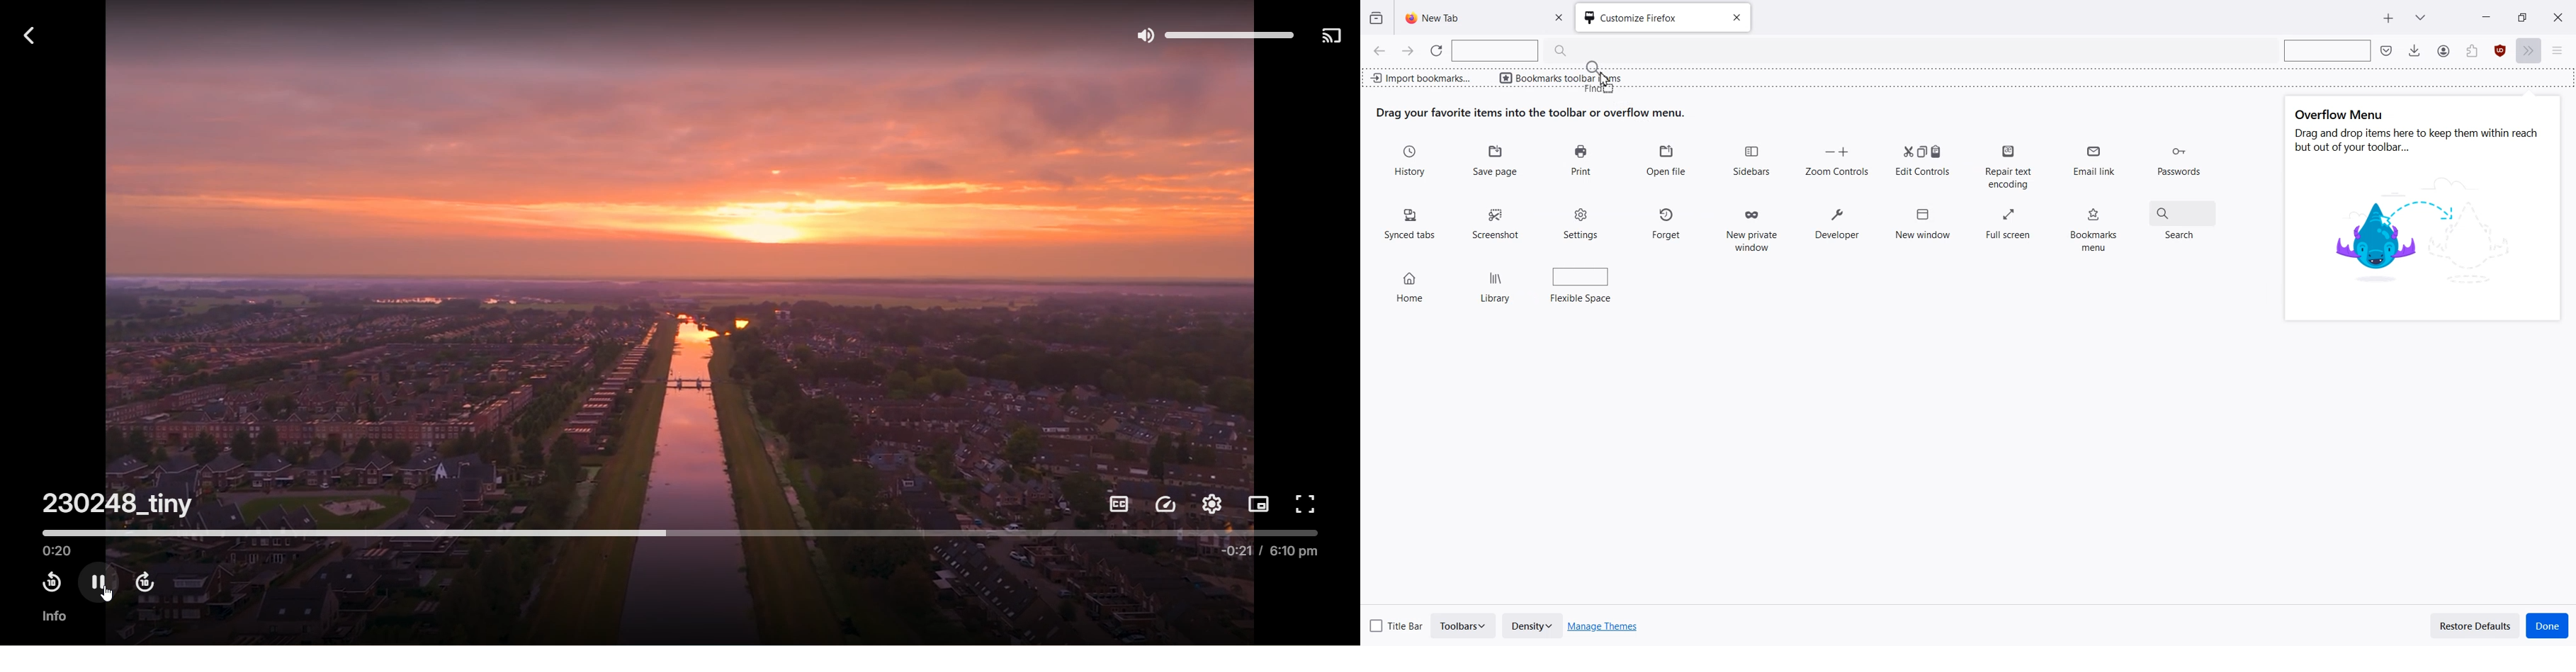 This screenshot has height=672, width=2576. Describe the element at coordinates (1213, 504) in the screenshot. I see `settings` at that location.